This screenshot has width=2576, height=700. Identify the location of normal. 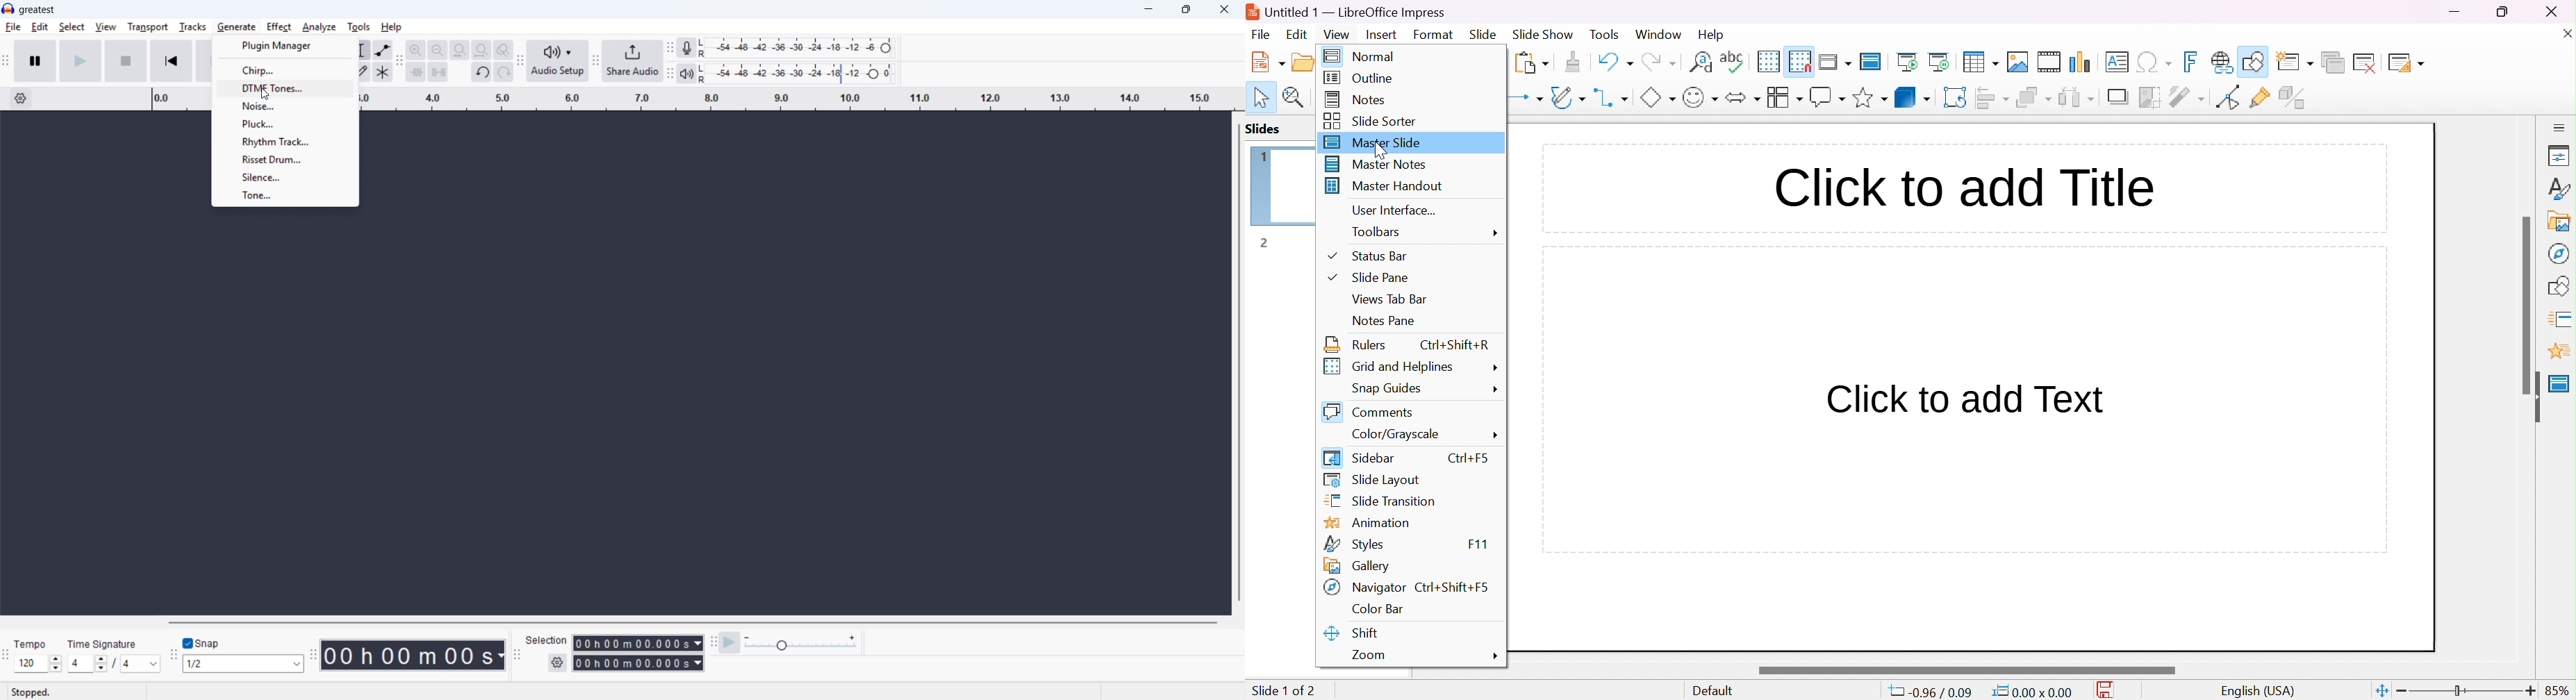
(1362, 57).